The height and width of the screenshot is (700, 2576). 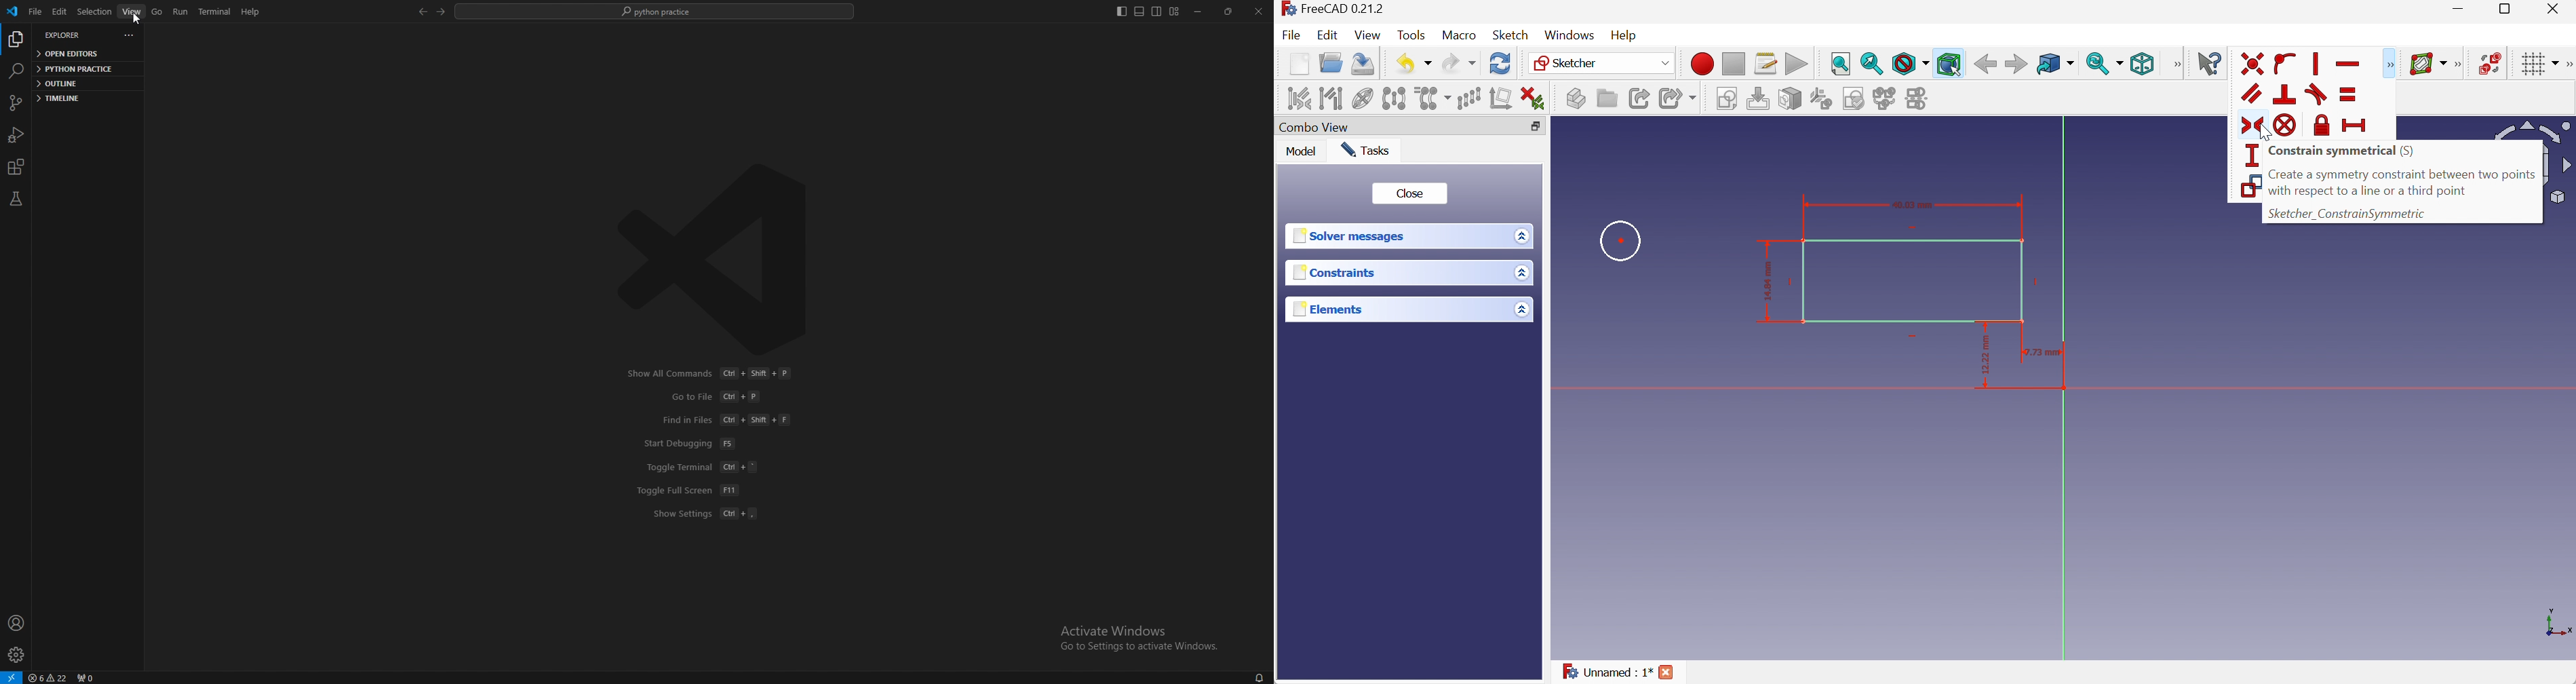 What do you see at coordinates (2460, 64) in the screenshot?
I see `[Sketcher B-spline tools]` at bounding box center [2460, 64].